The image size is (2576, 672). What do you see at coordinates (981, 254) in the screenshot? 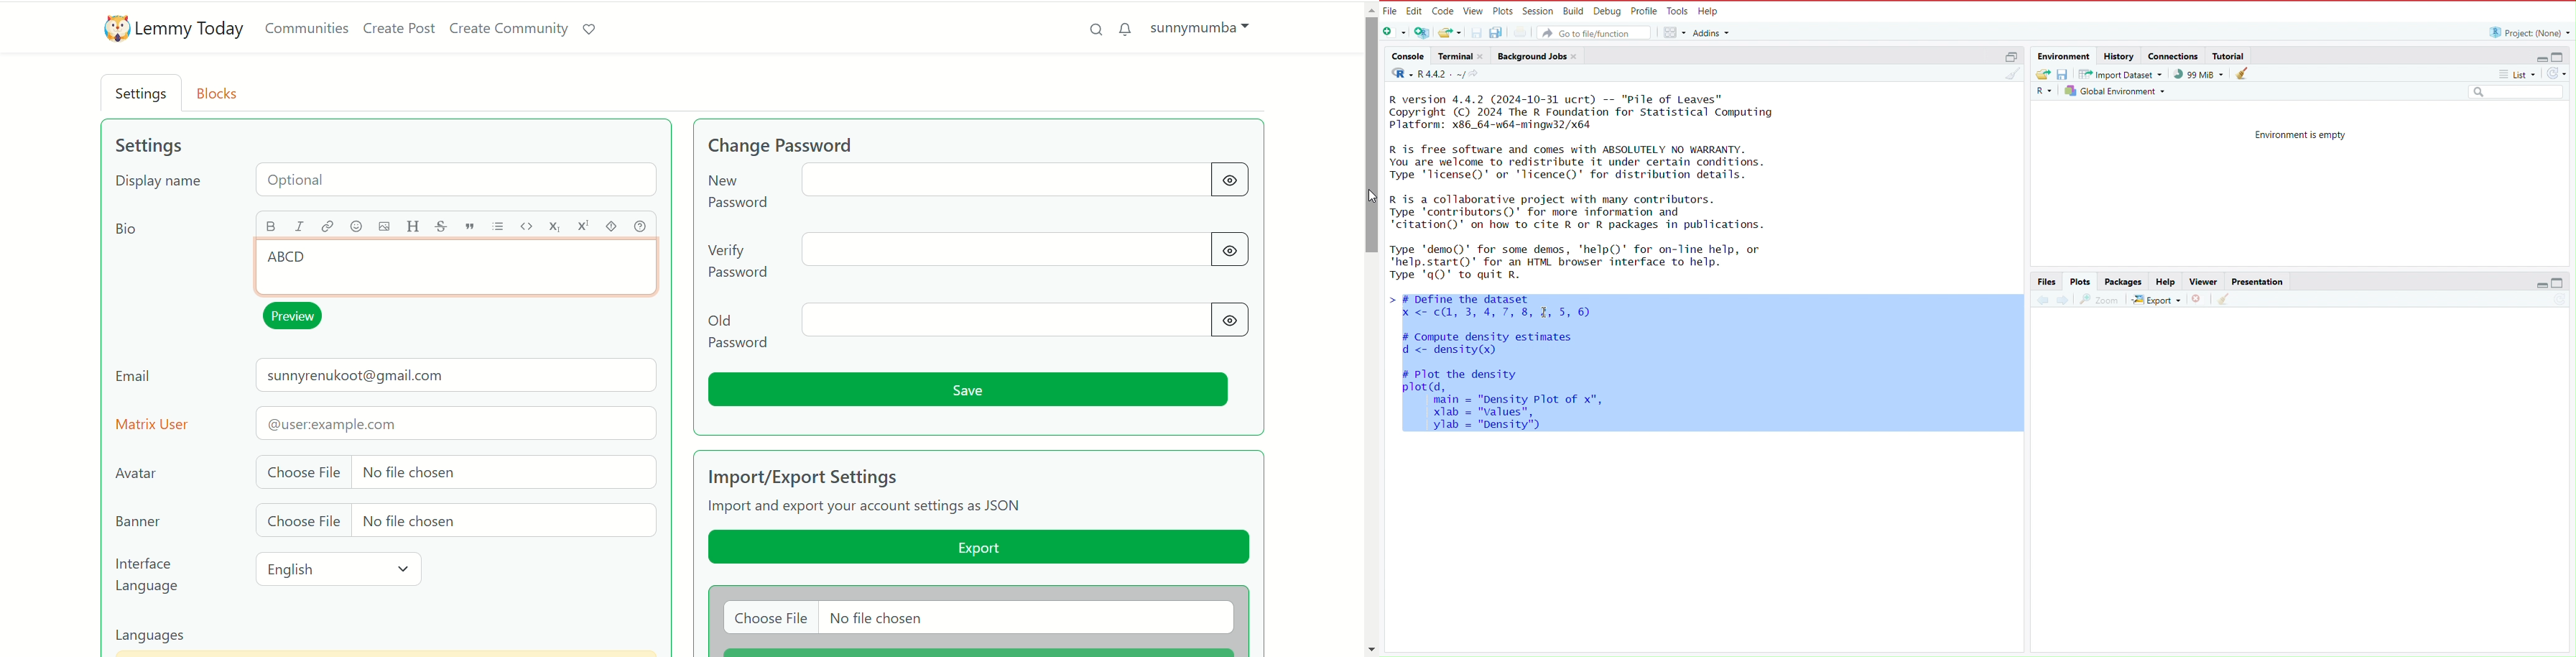
I see `verify password` at bounding box center [981, 254].